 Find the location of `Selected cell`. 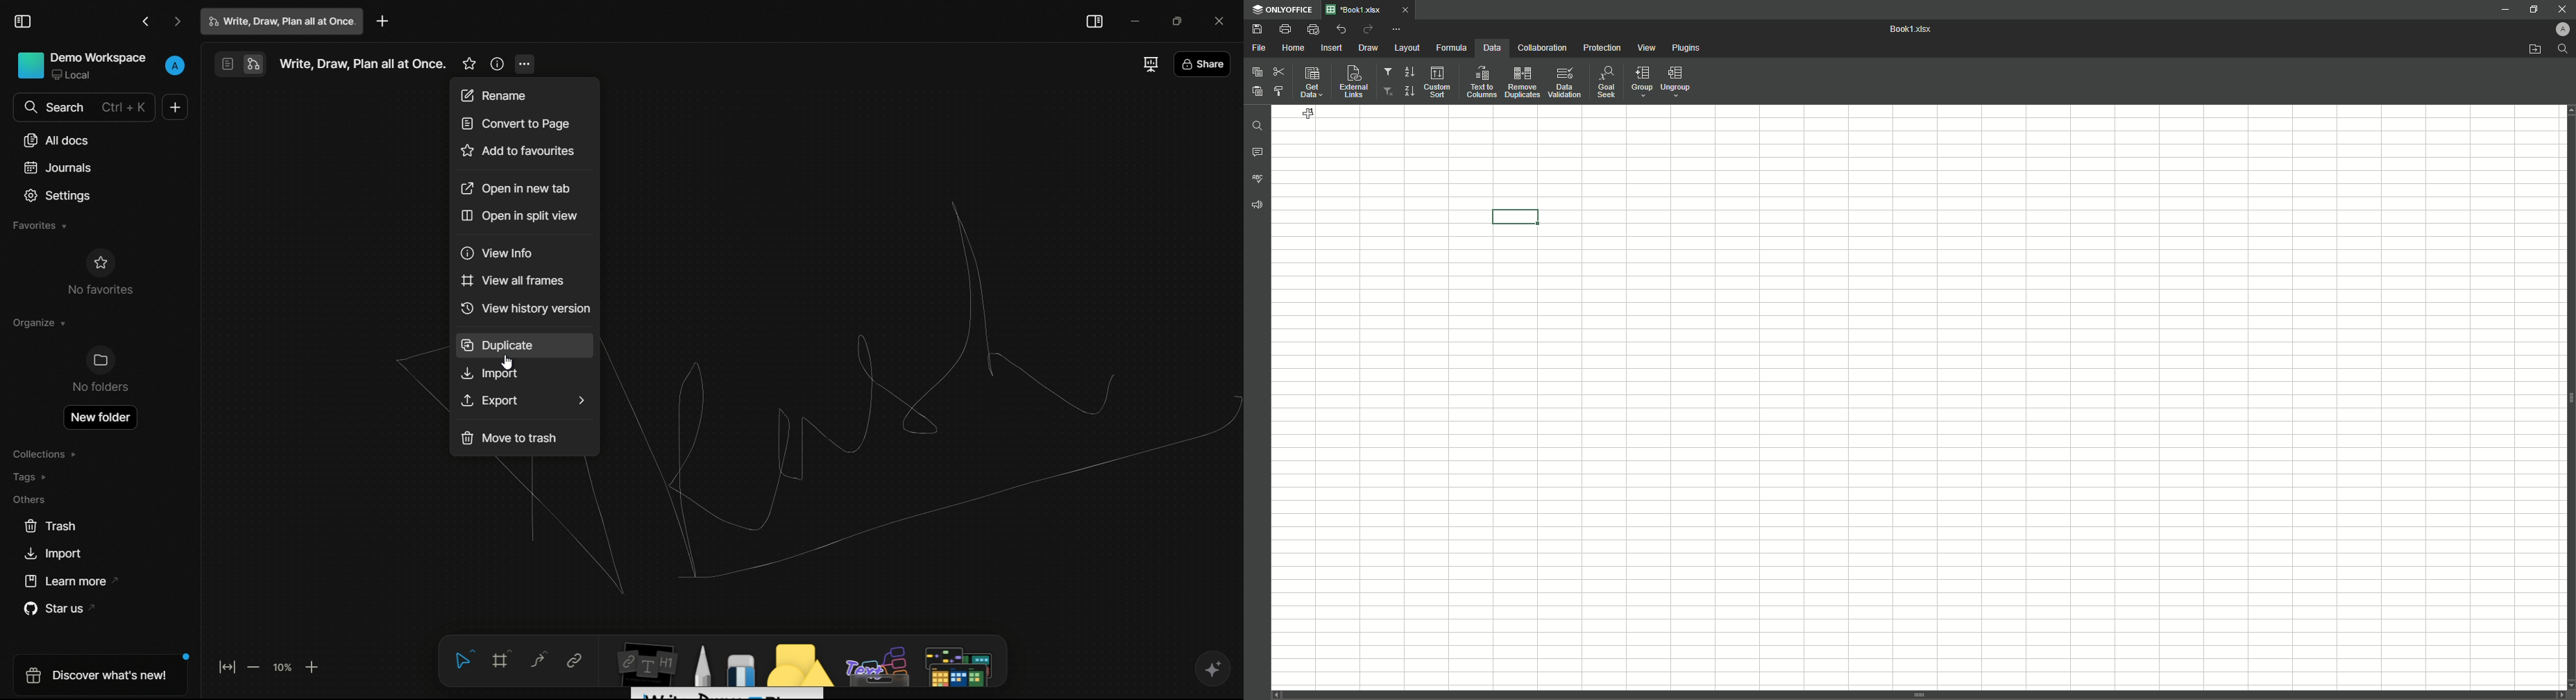

Selected cell is located at coordinates (1518, 215).